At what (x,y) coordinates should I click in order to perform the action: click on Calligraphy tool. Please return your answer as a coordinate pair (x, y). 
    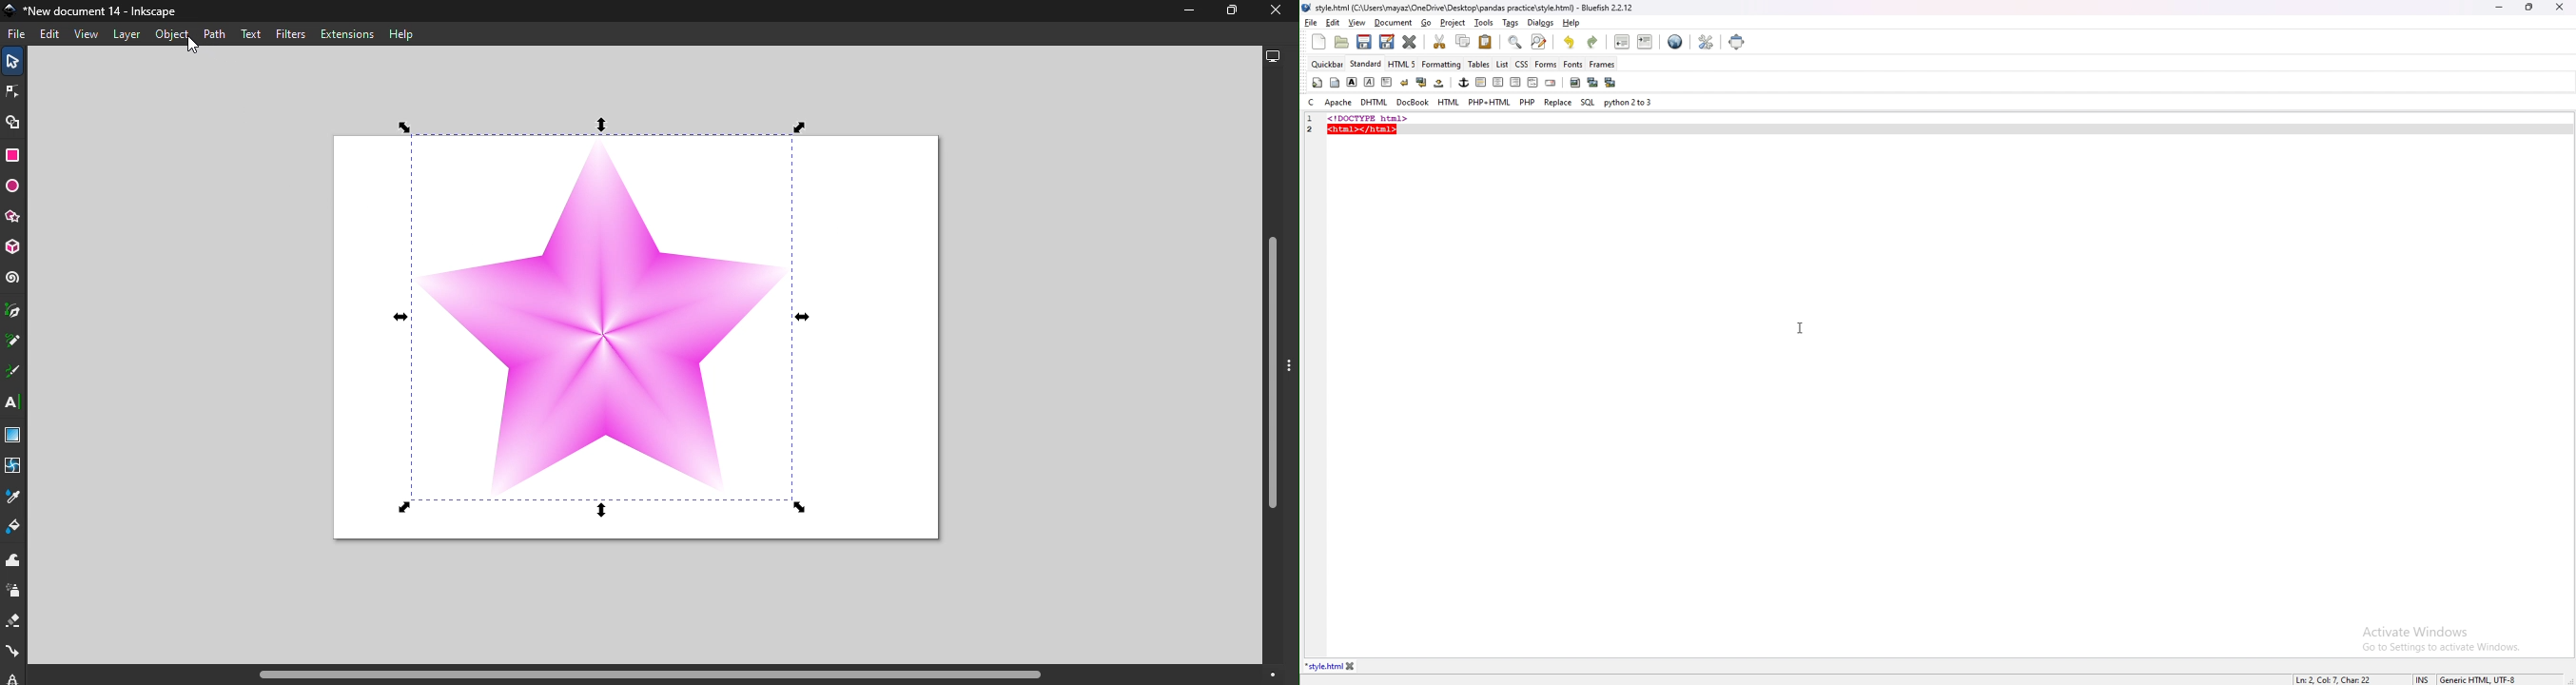
    Looking at the image, I should click on (13, 370).